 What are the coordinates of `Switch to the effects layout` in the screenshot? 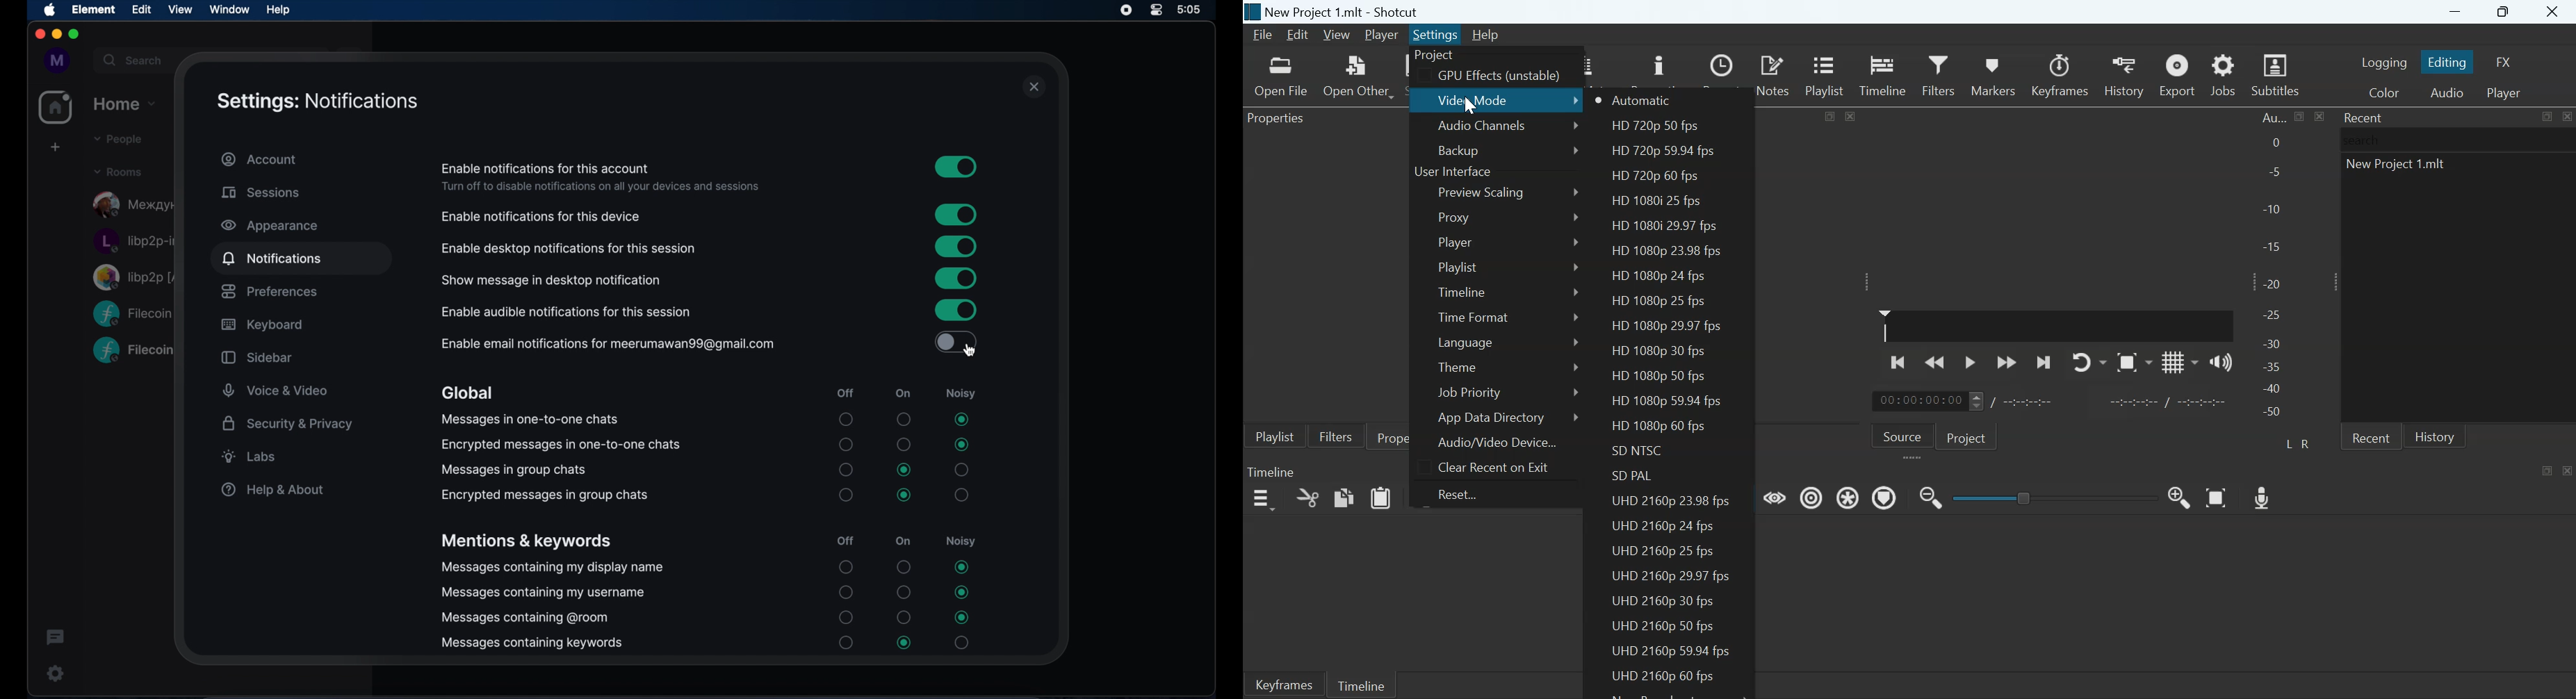 It's located at (2504, 62).